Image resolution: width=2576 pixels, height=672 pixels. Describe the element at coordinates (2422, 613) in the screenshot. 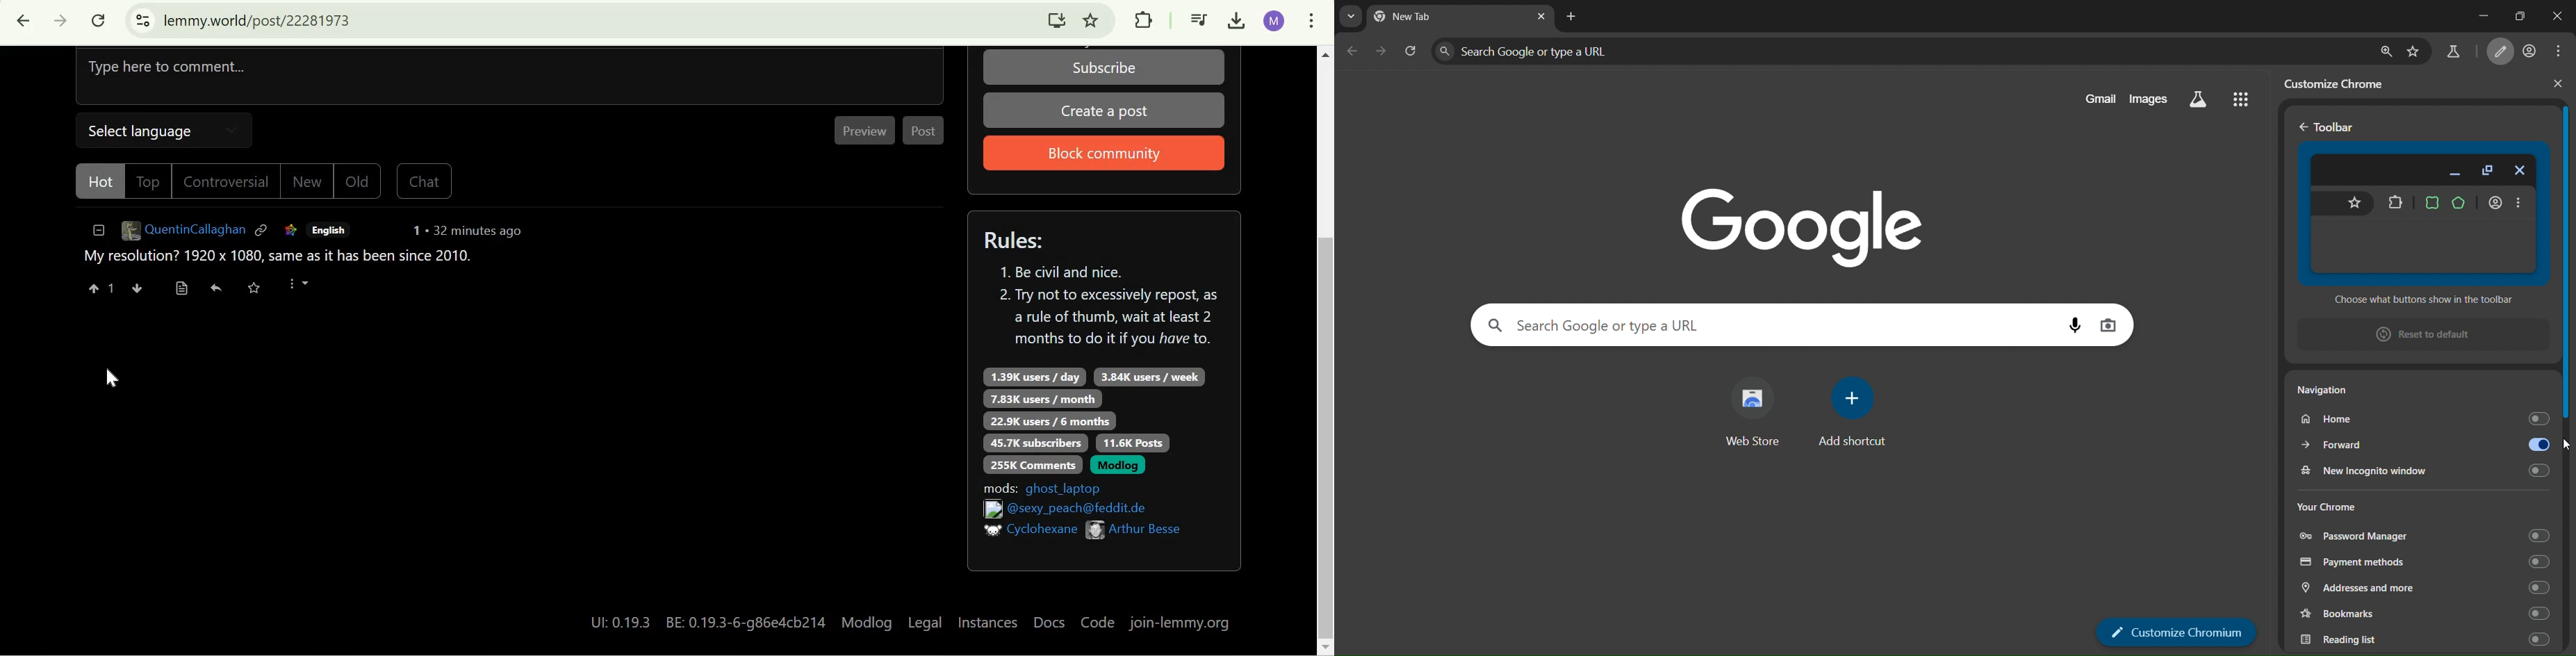

I see `bookmarks` at that location.